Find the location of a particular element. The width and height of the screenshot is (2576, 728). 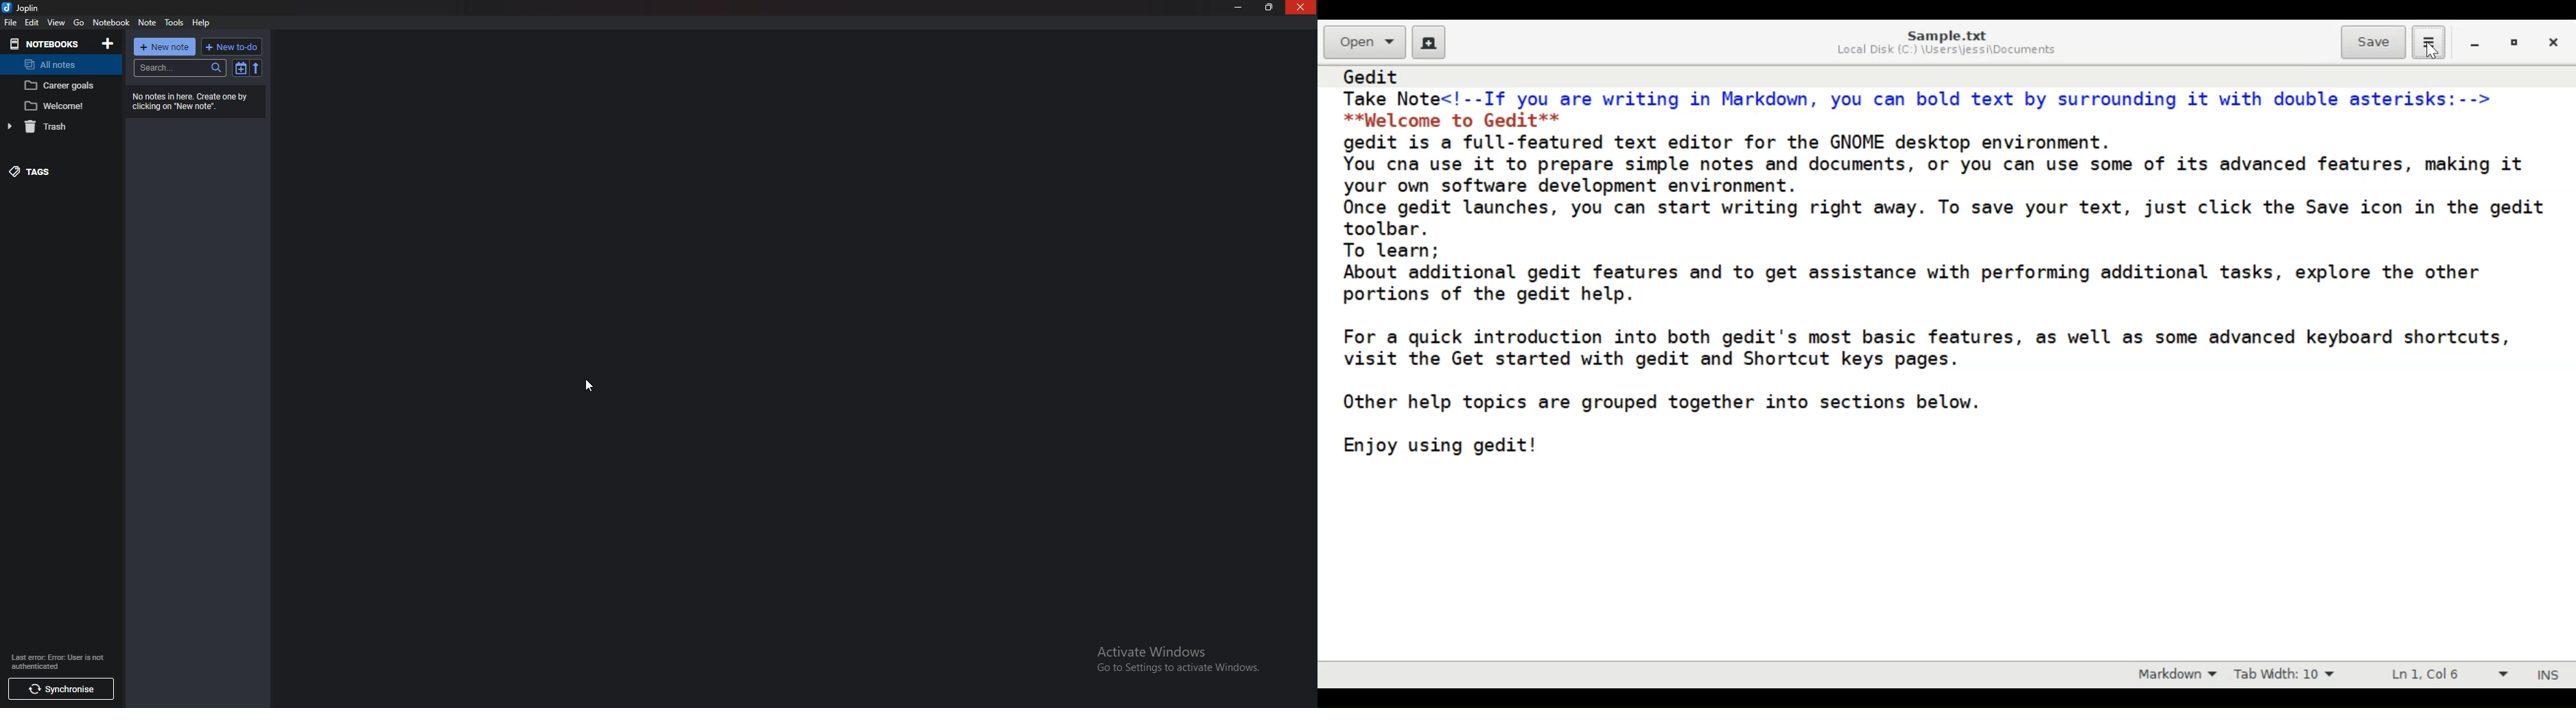

new note is located at coordinates (165, 45).